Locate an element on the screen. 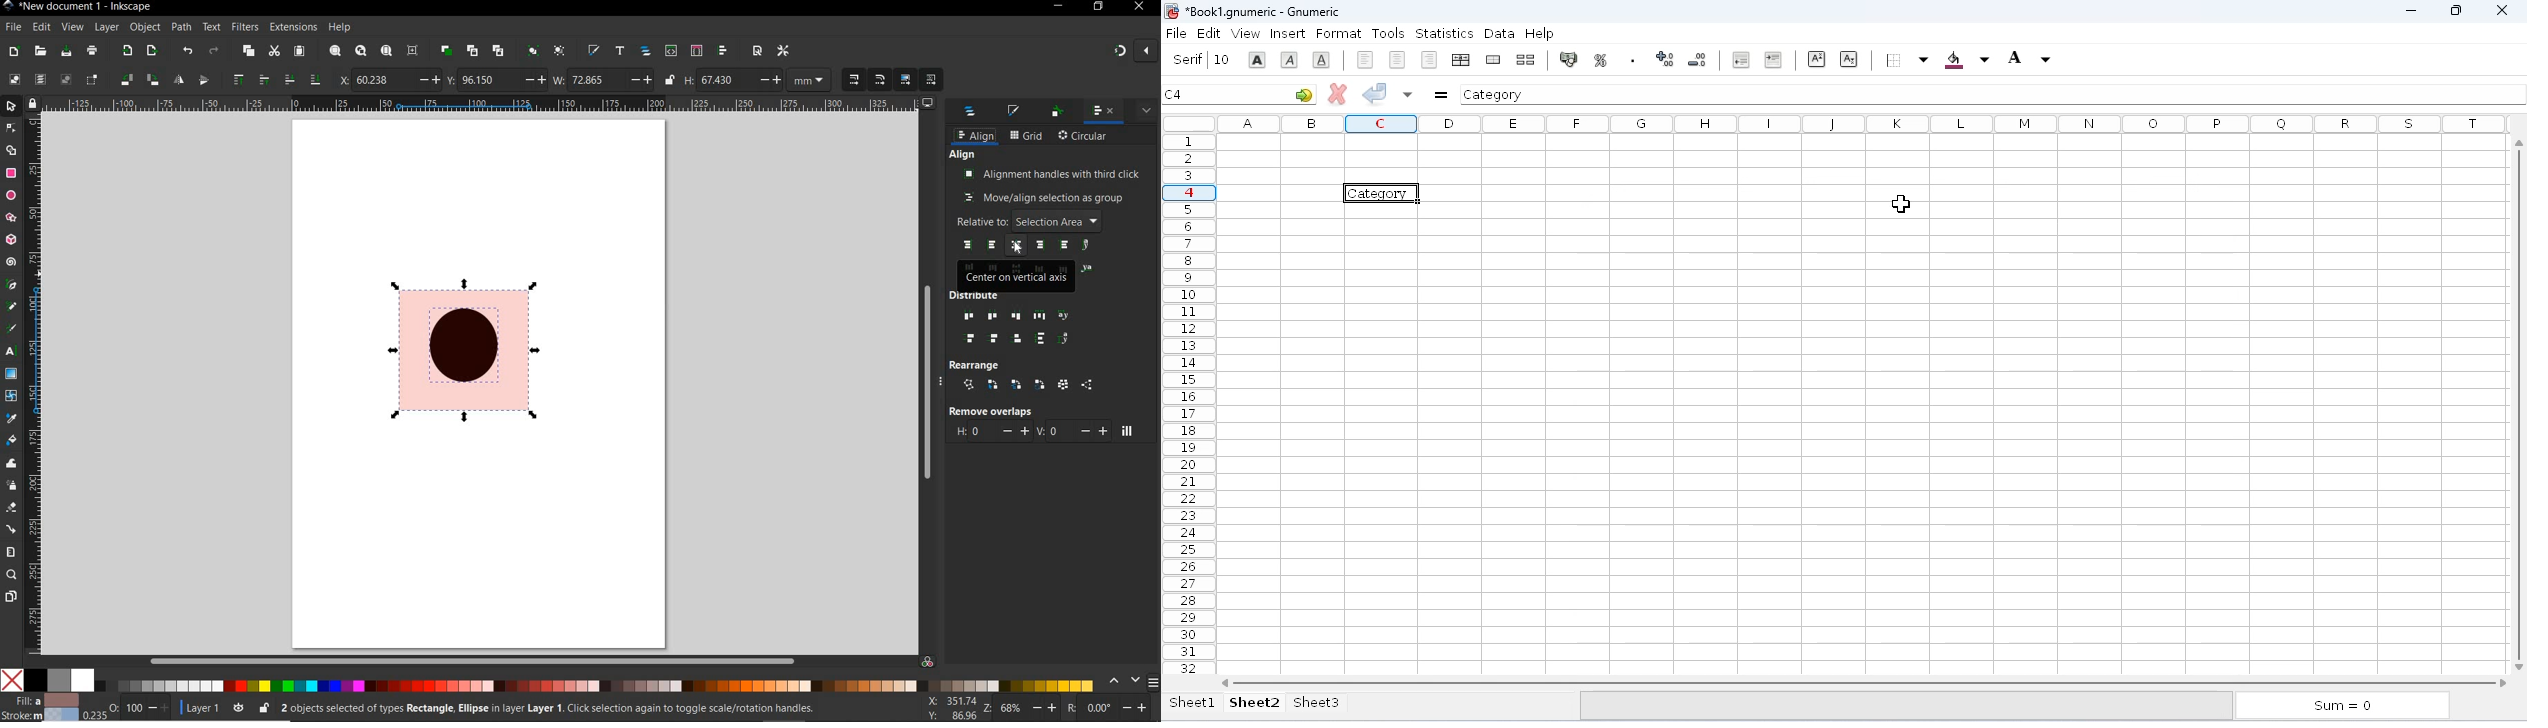  format the selection as percentage is located at coordinates (1638, 59).